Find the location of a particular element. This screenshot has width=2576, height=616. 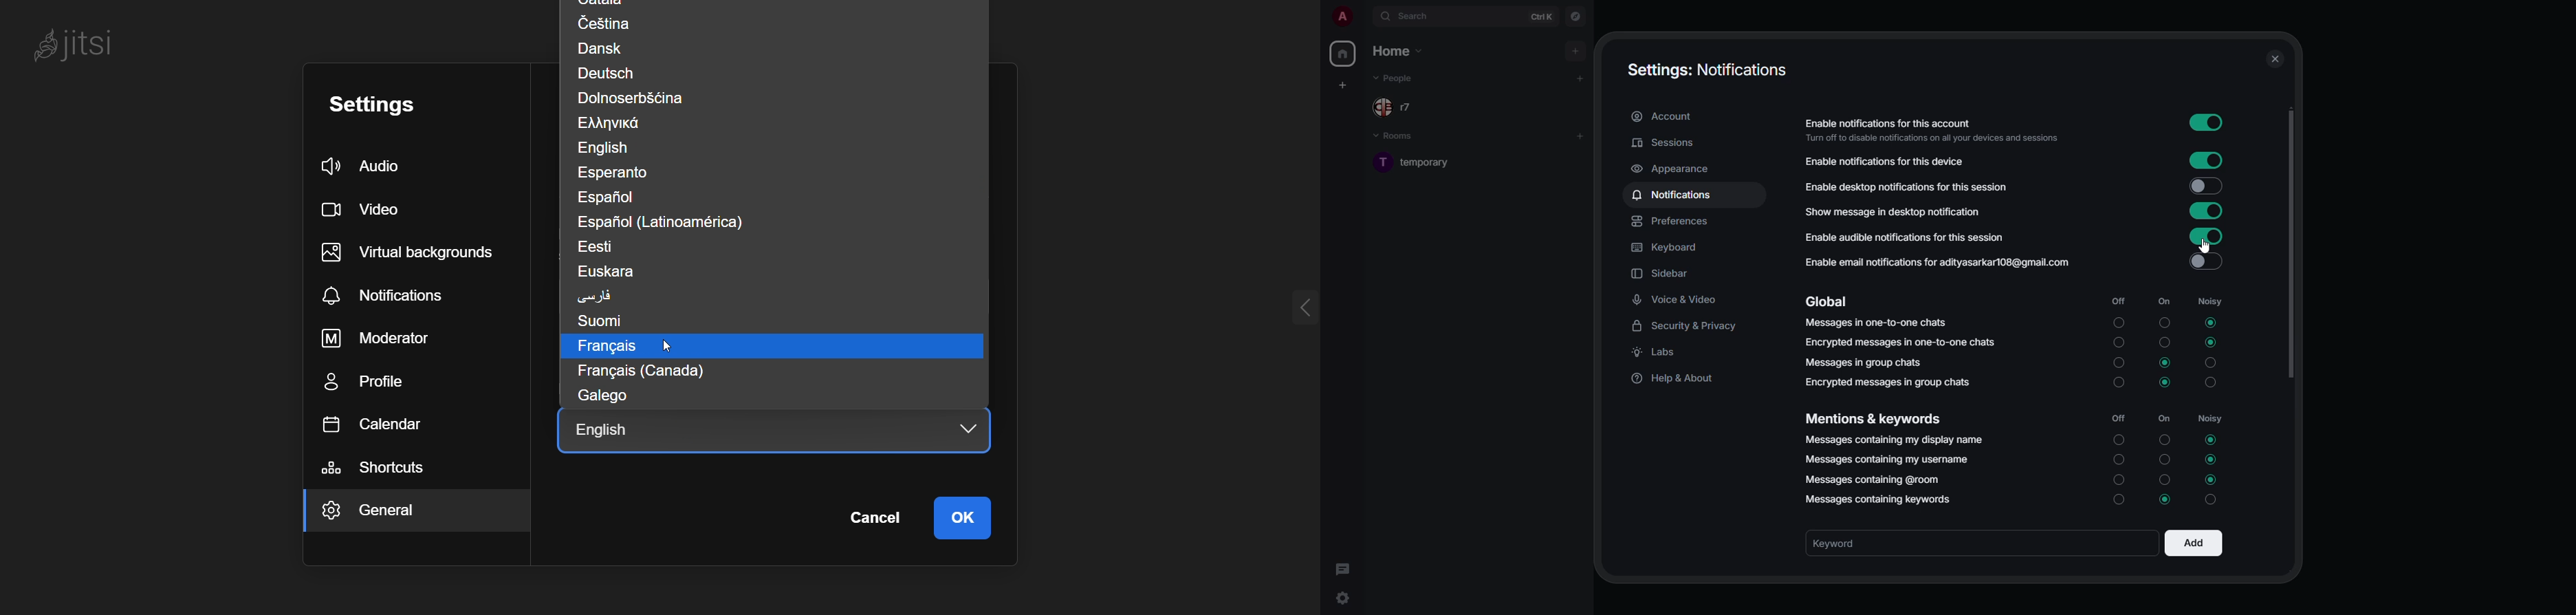

settings notifications is located at coordinates (1704, 68).